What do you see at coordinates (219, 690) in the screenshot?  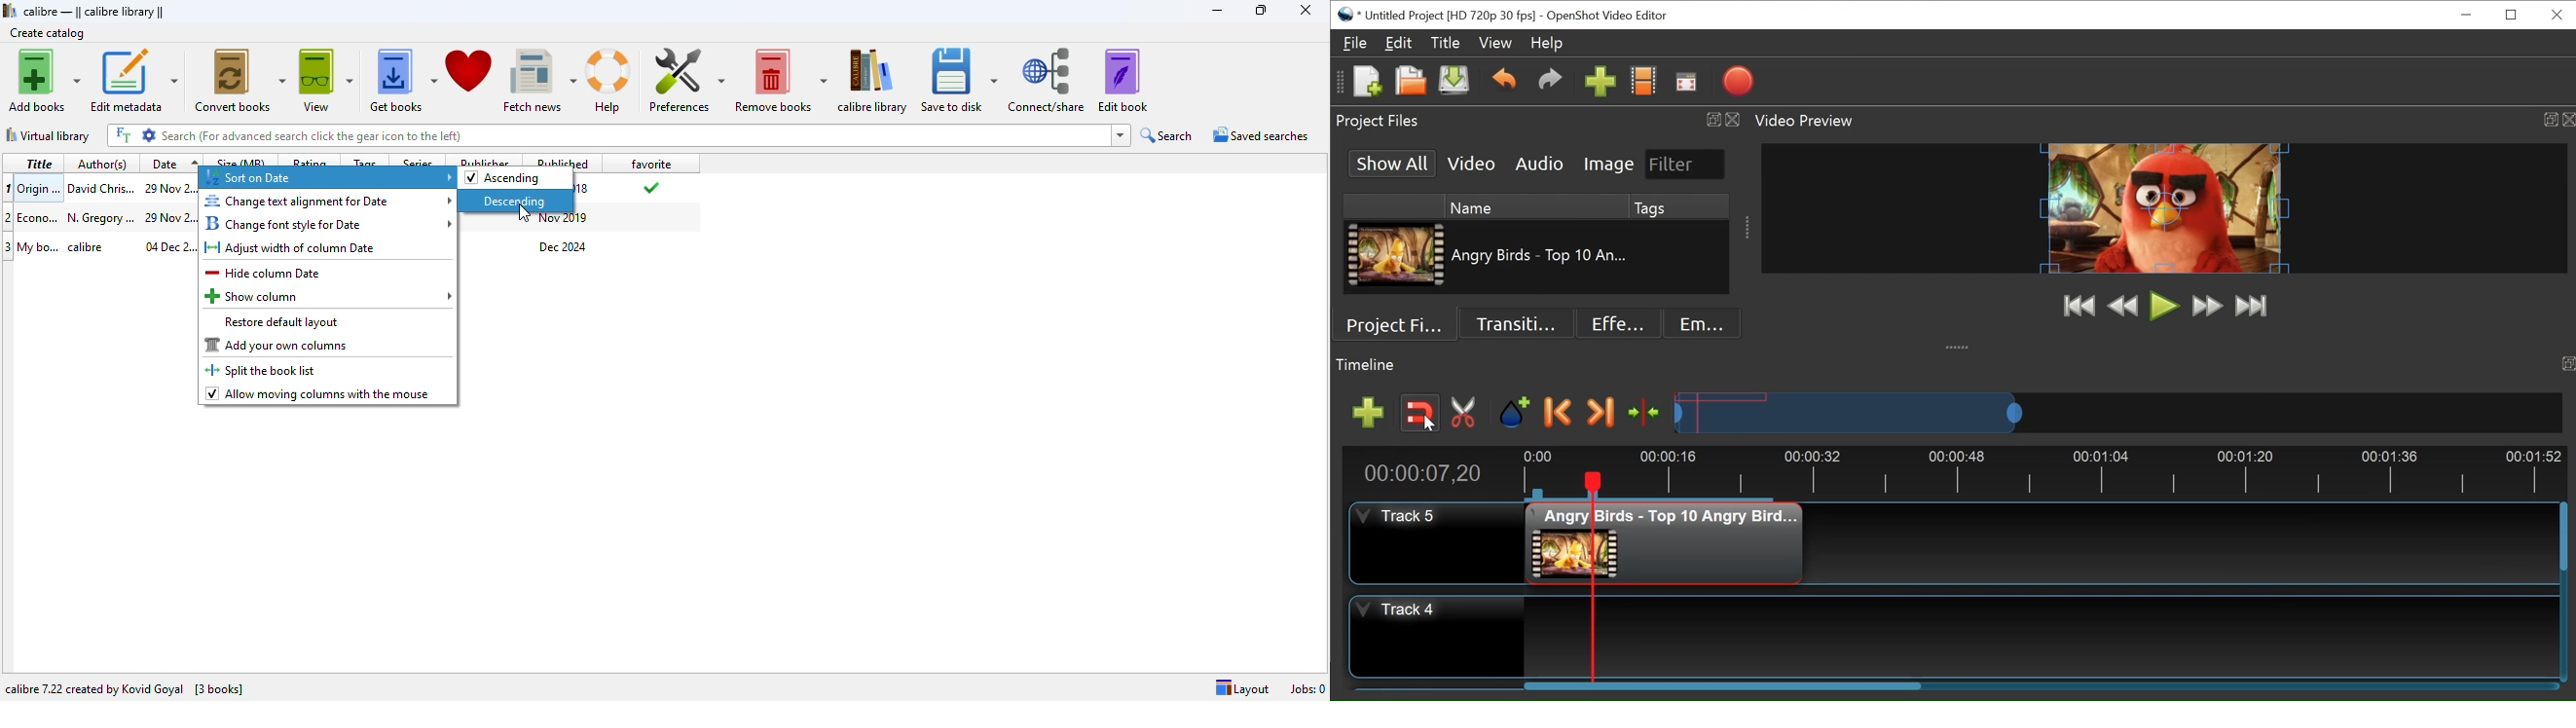 I see `[3 books]` at bounding box center [219, 690].